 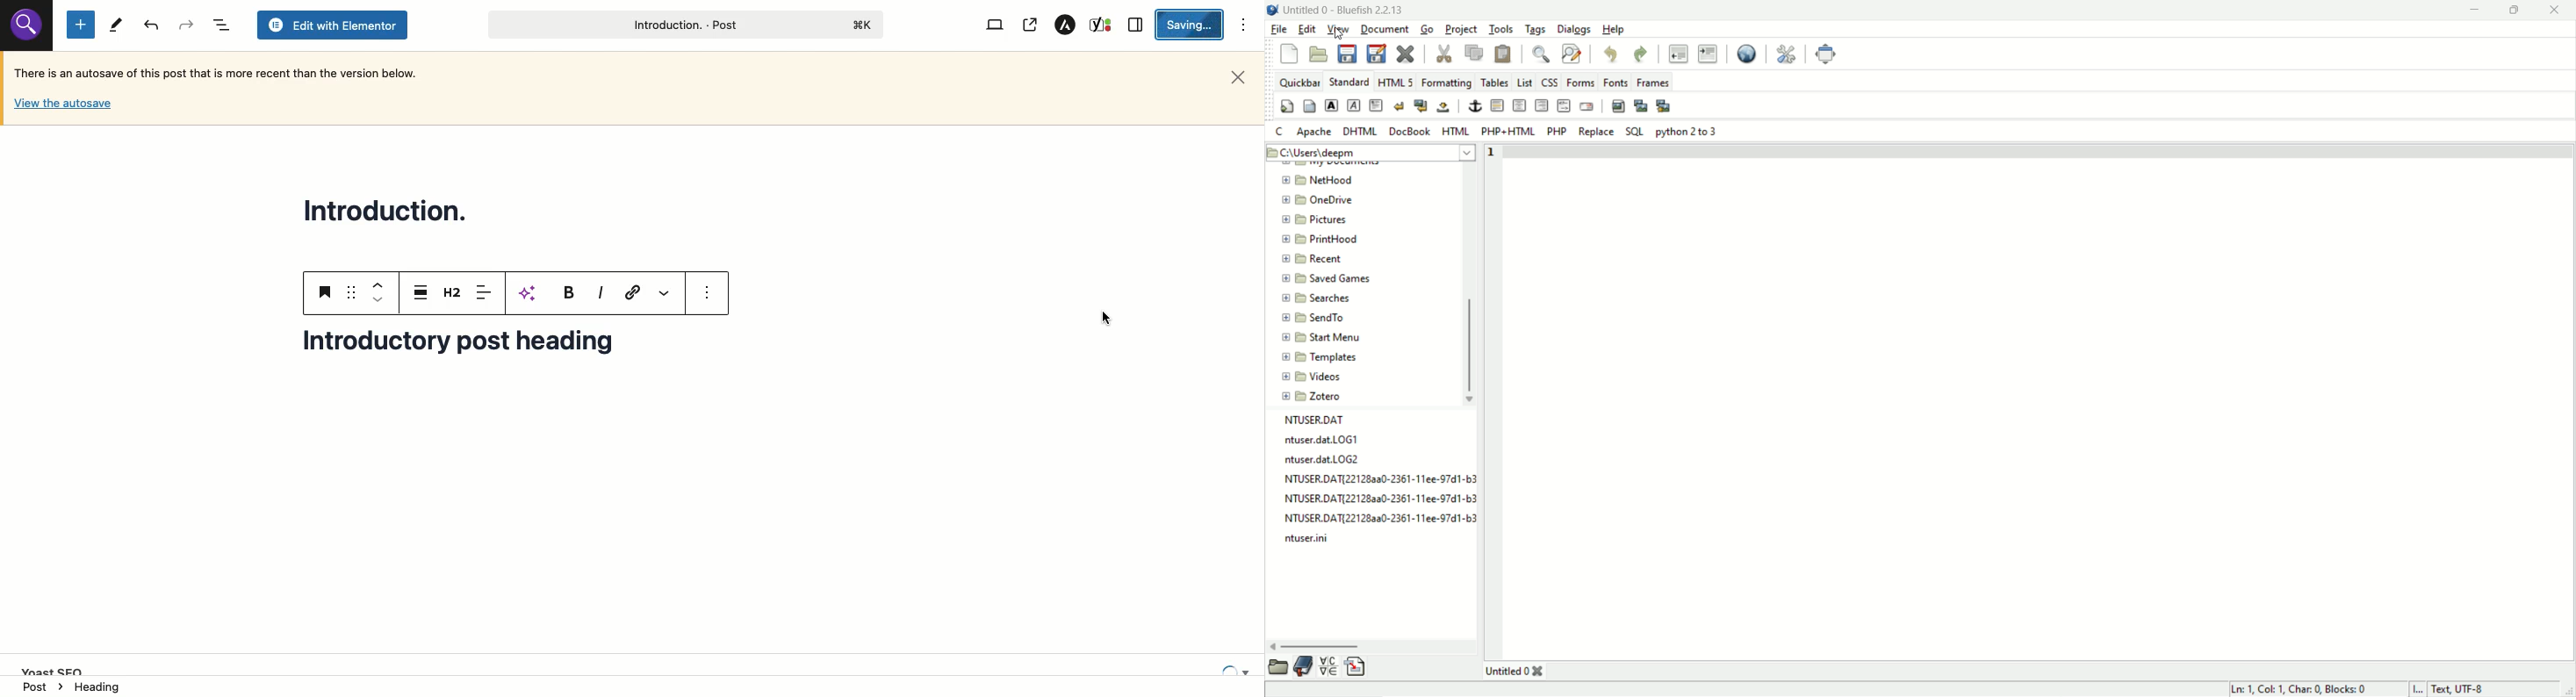 What do you see at coordinates (1329, 666) in the screenshot?
I see `insert special character` at bounding box center [1329, 666].